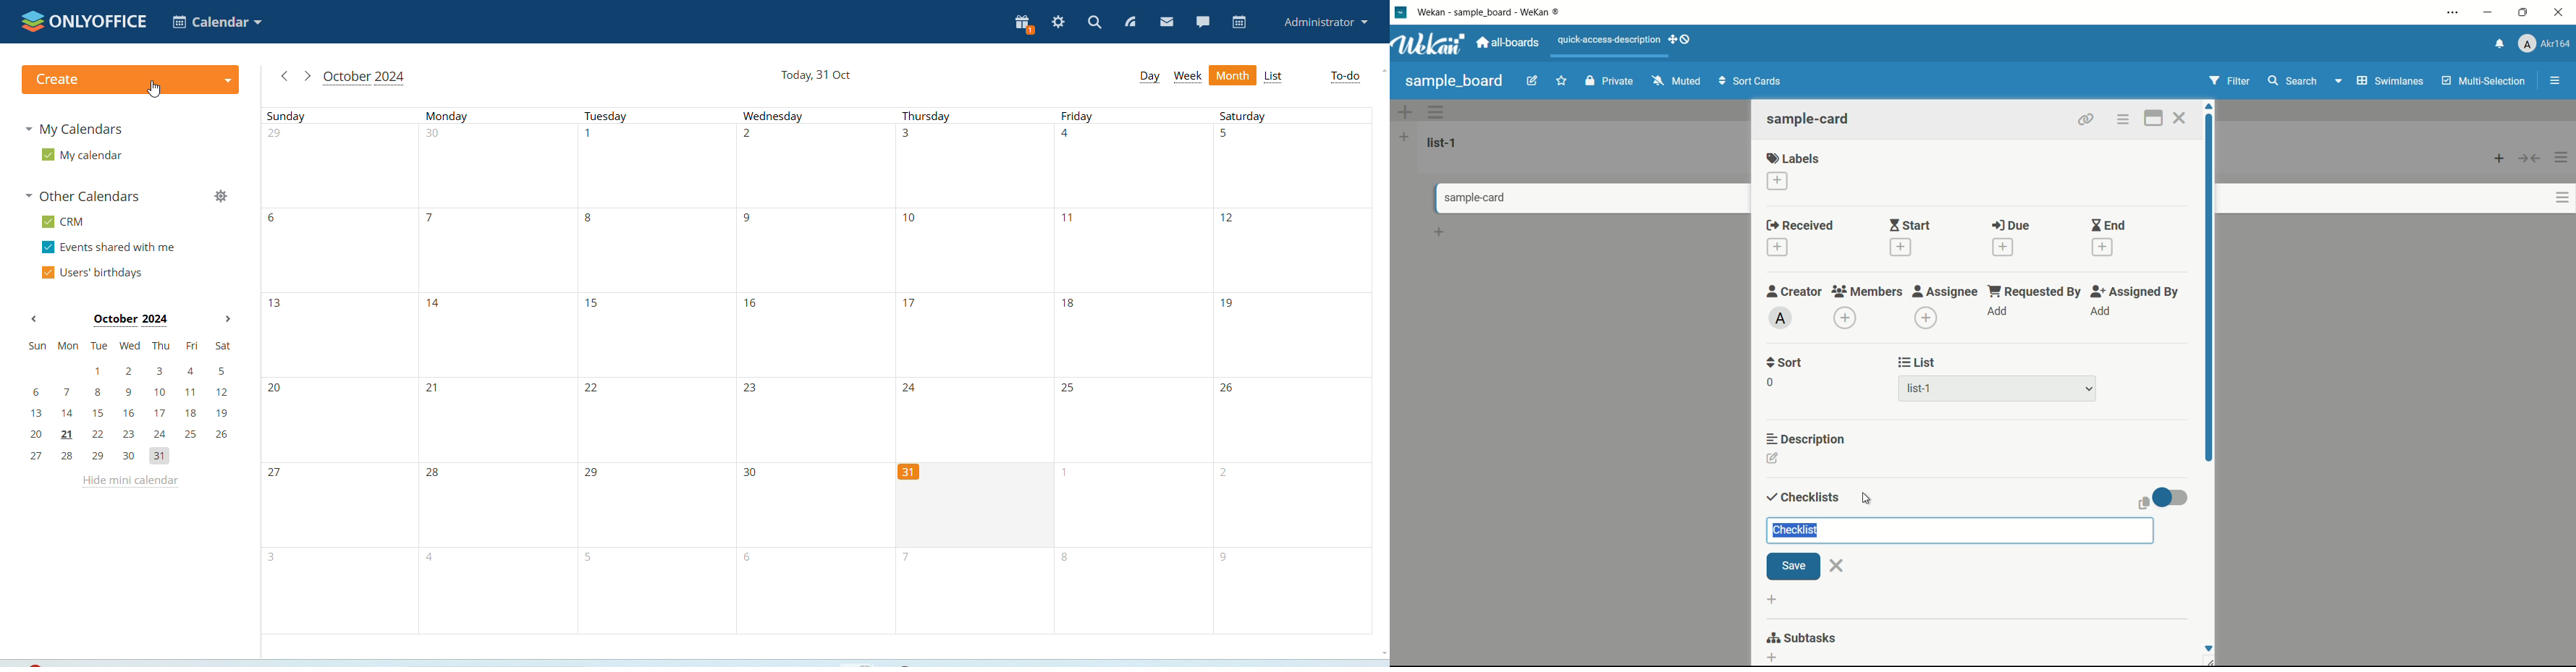 The height and width of the screenshot is (672, 2576). I want to click on multi selection, so click(2485, 82).